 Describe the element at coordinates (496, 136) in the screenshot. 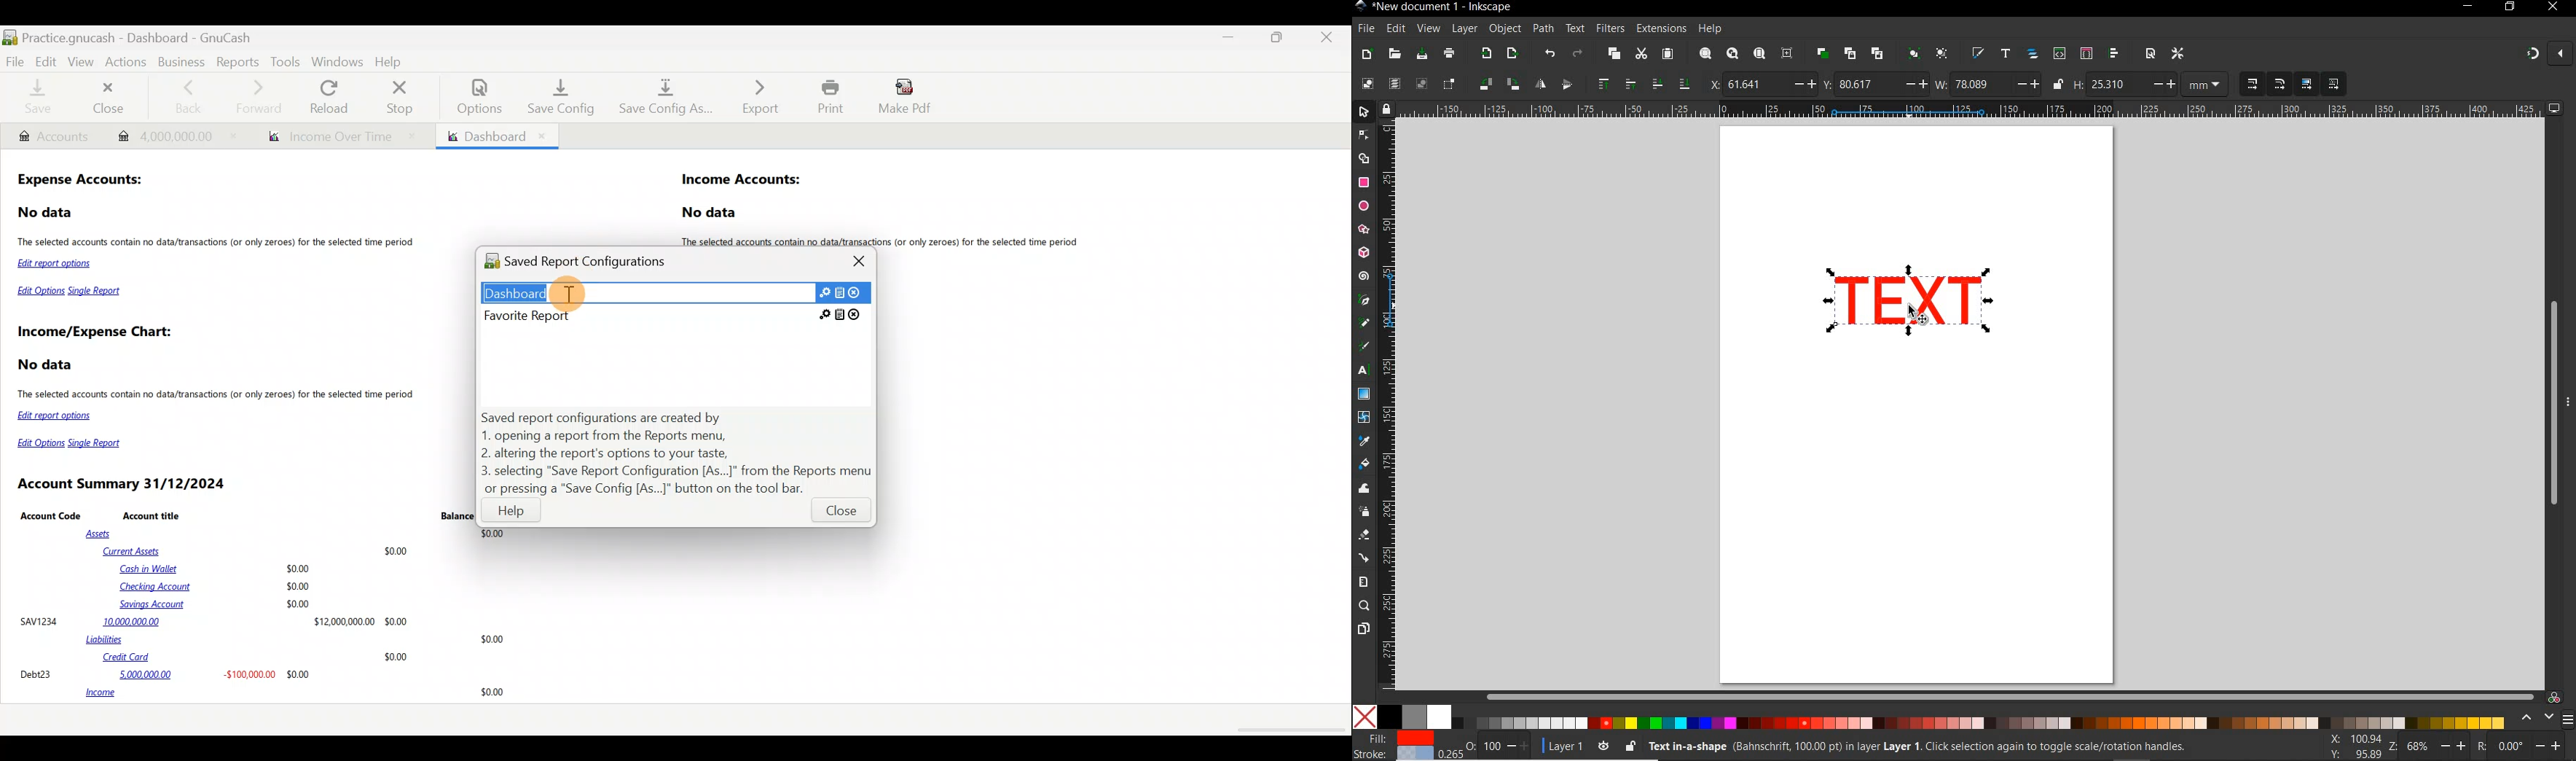

I see `Dashboard` at that location.